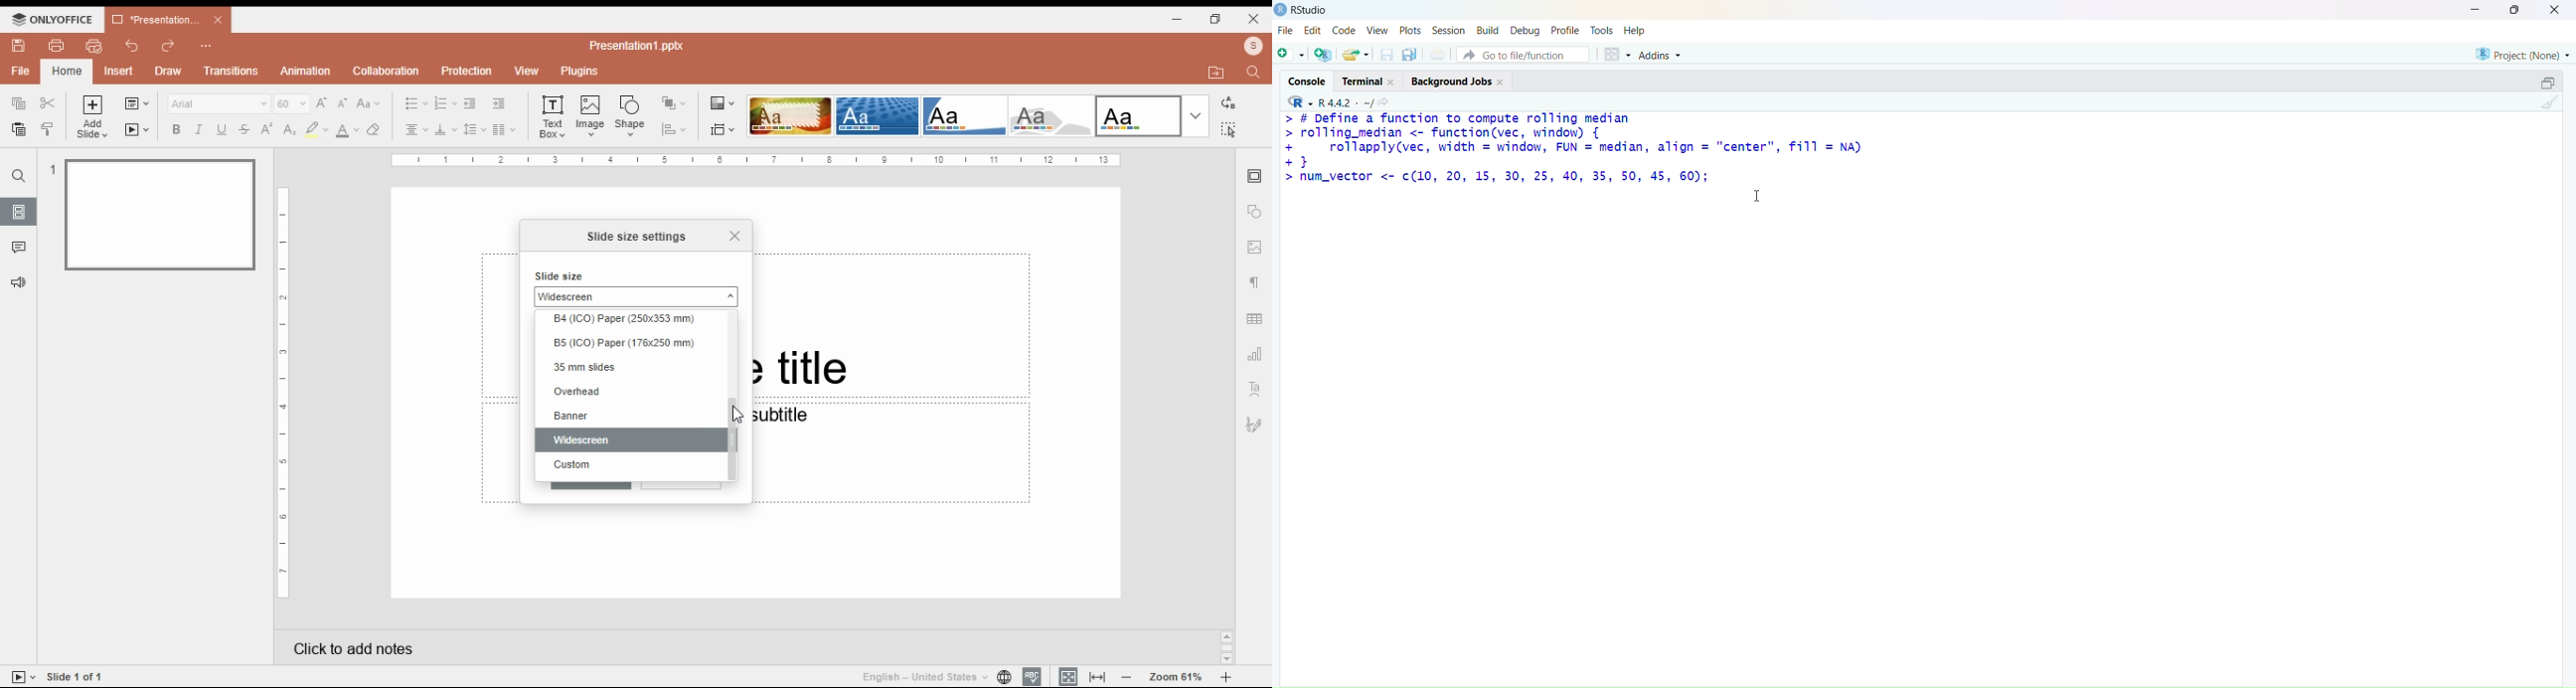 The image size is (2576, 700). Describe the element at coordinates (1524, 32) in the screenshot. I see `debug` at that location.